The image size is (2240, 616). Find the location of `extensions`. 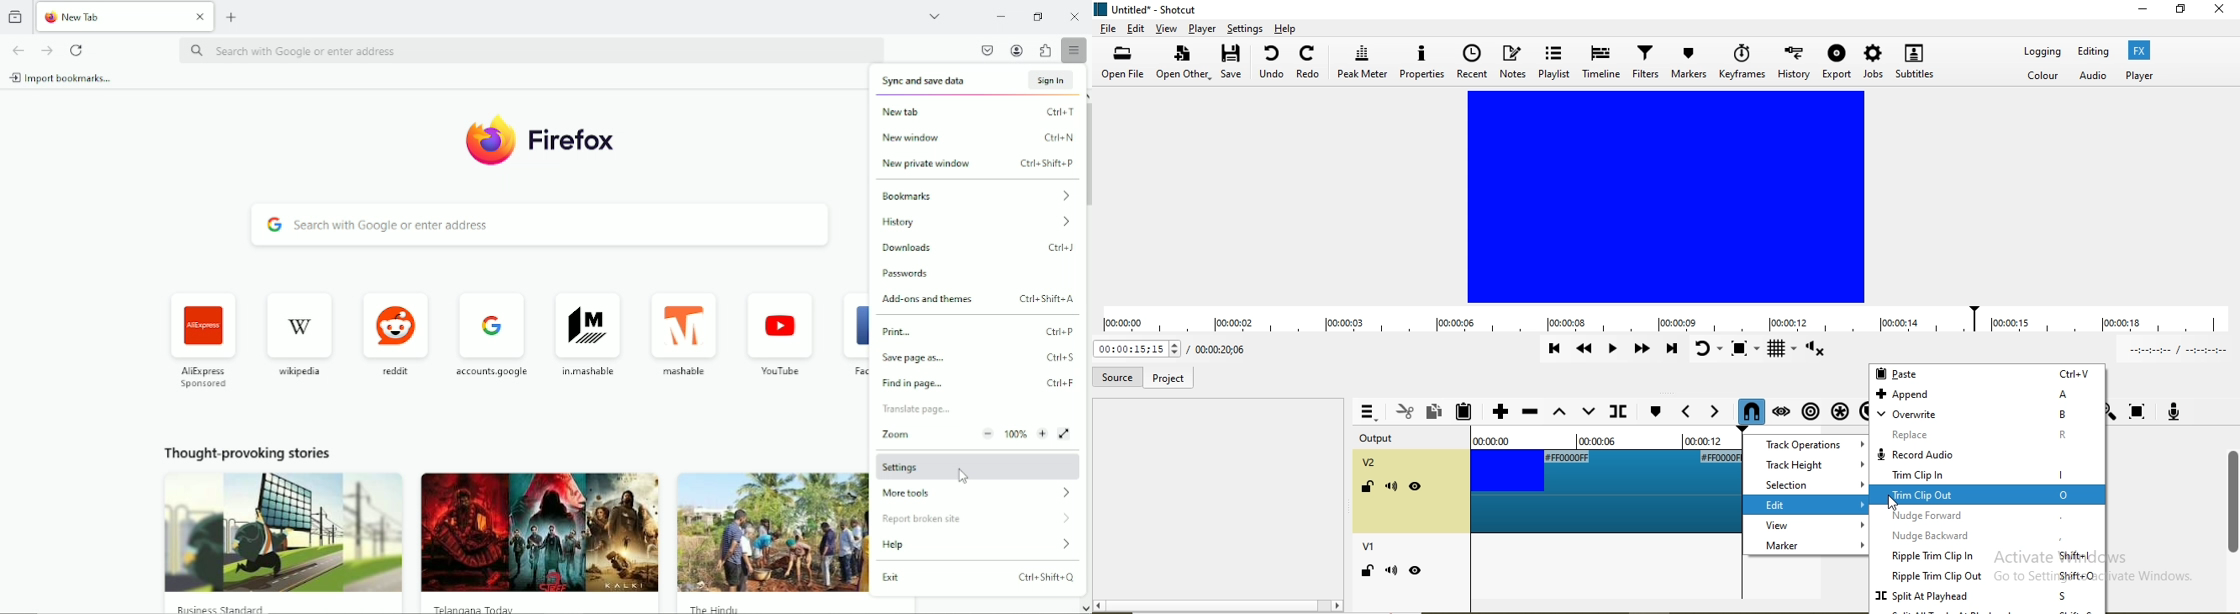

extensions is located at coordinates (1045, 51).